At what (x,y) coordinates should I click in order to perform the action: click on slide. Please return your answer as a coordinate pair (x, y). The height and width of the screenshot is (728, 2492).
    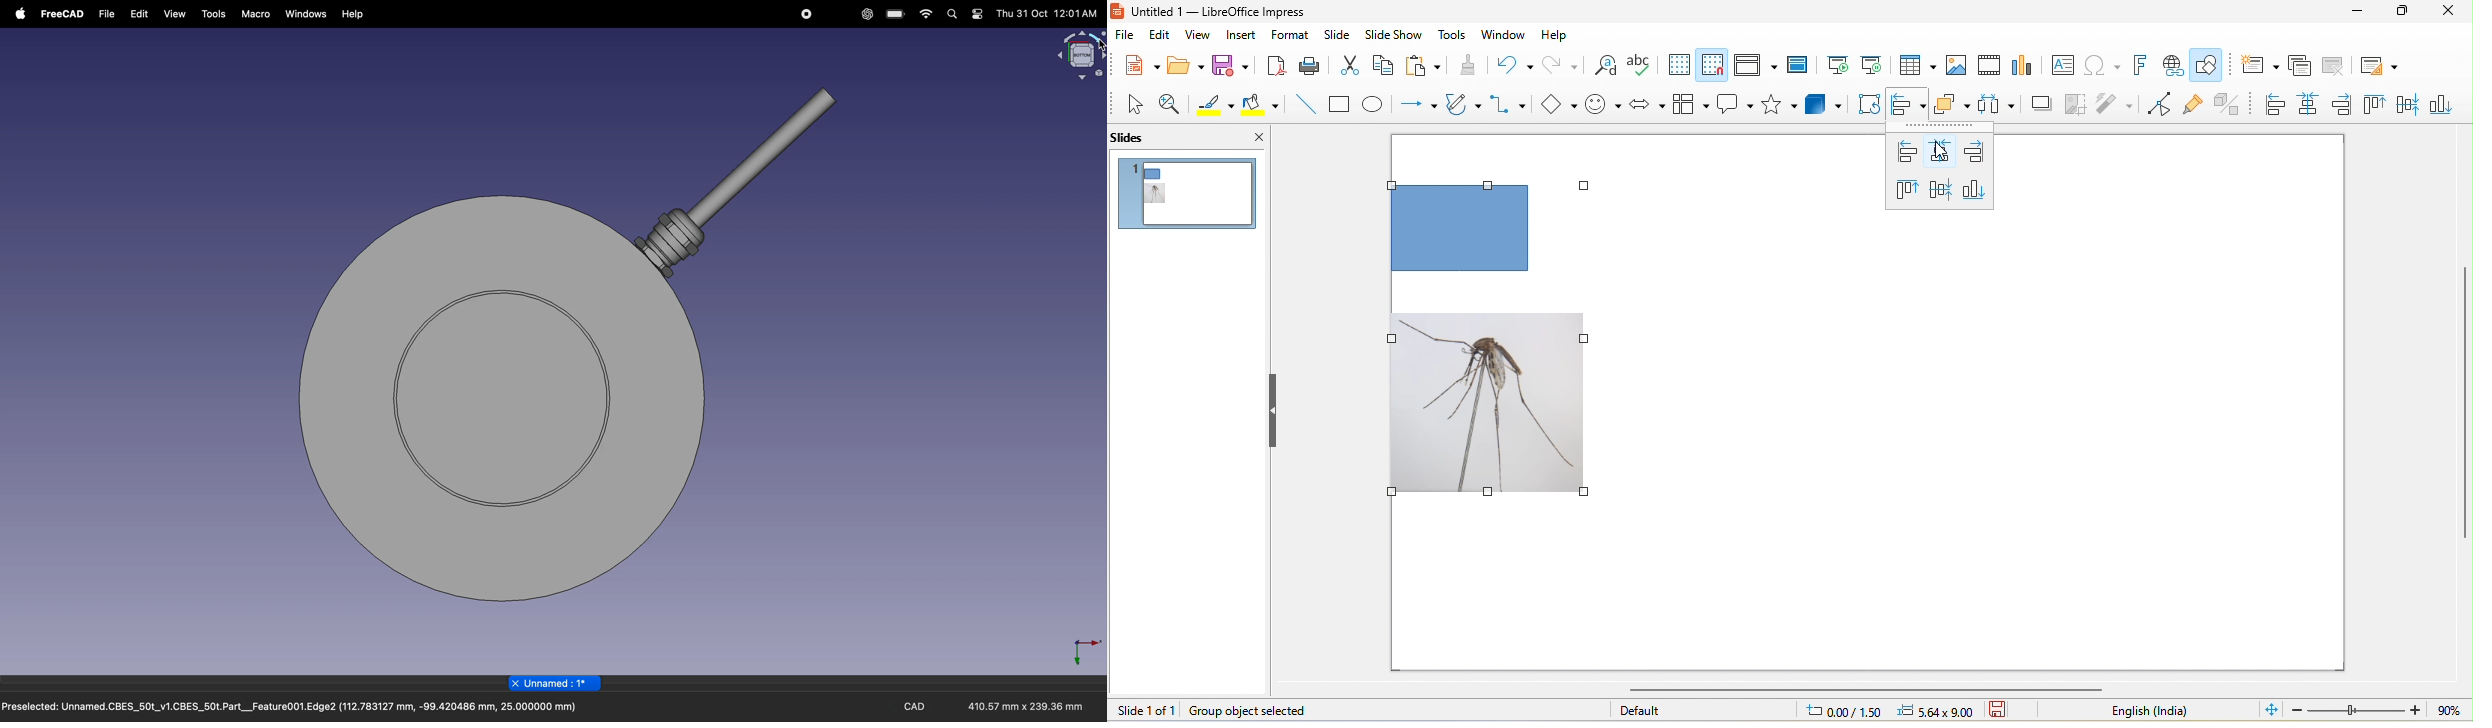
    Looking at the image, I should click on (1341, 36).